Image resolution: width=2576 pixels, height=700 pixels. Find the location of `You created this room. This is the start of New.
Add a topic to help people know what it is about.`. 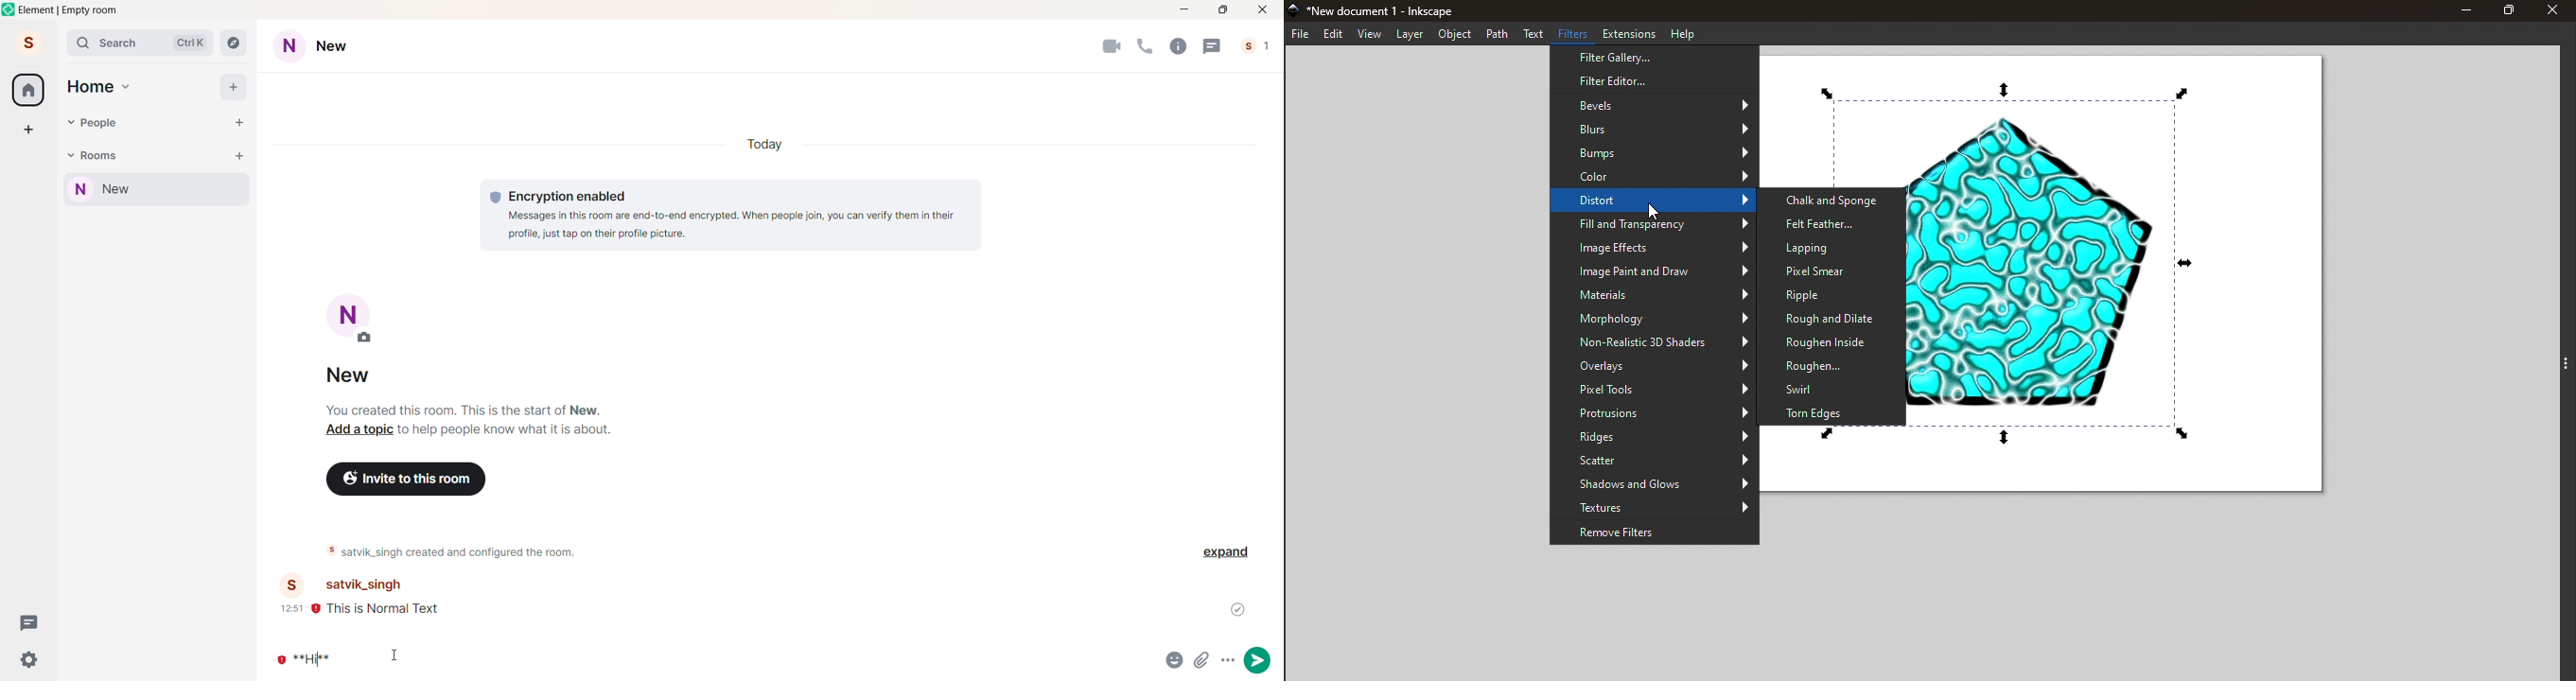

You created this room. This is the start of New.
Add a topic to help people know what it is about. is located at coordinates (468, 420).